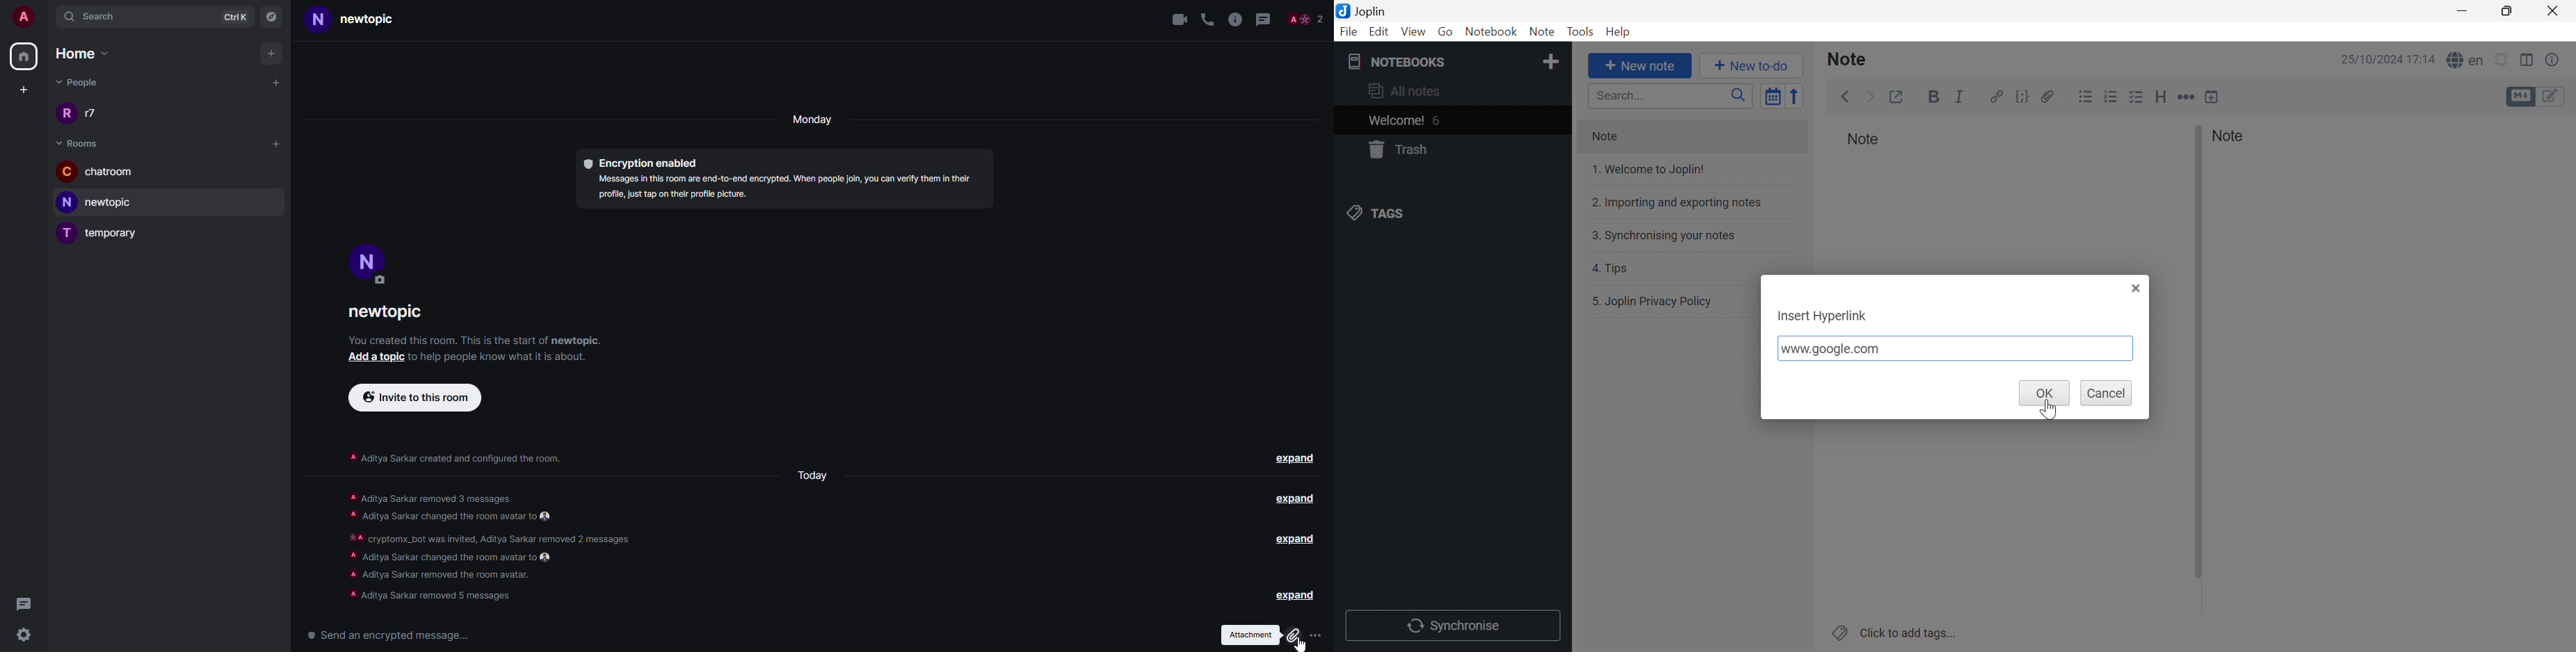 The image size is (2576, 672). What do you see at coordinates (2461, 12) in the screenshot?
I see `Minimize` at bounding box center [2461, 12].